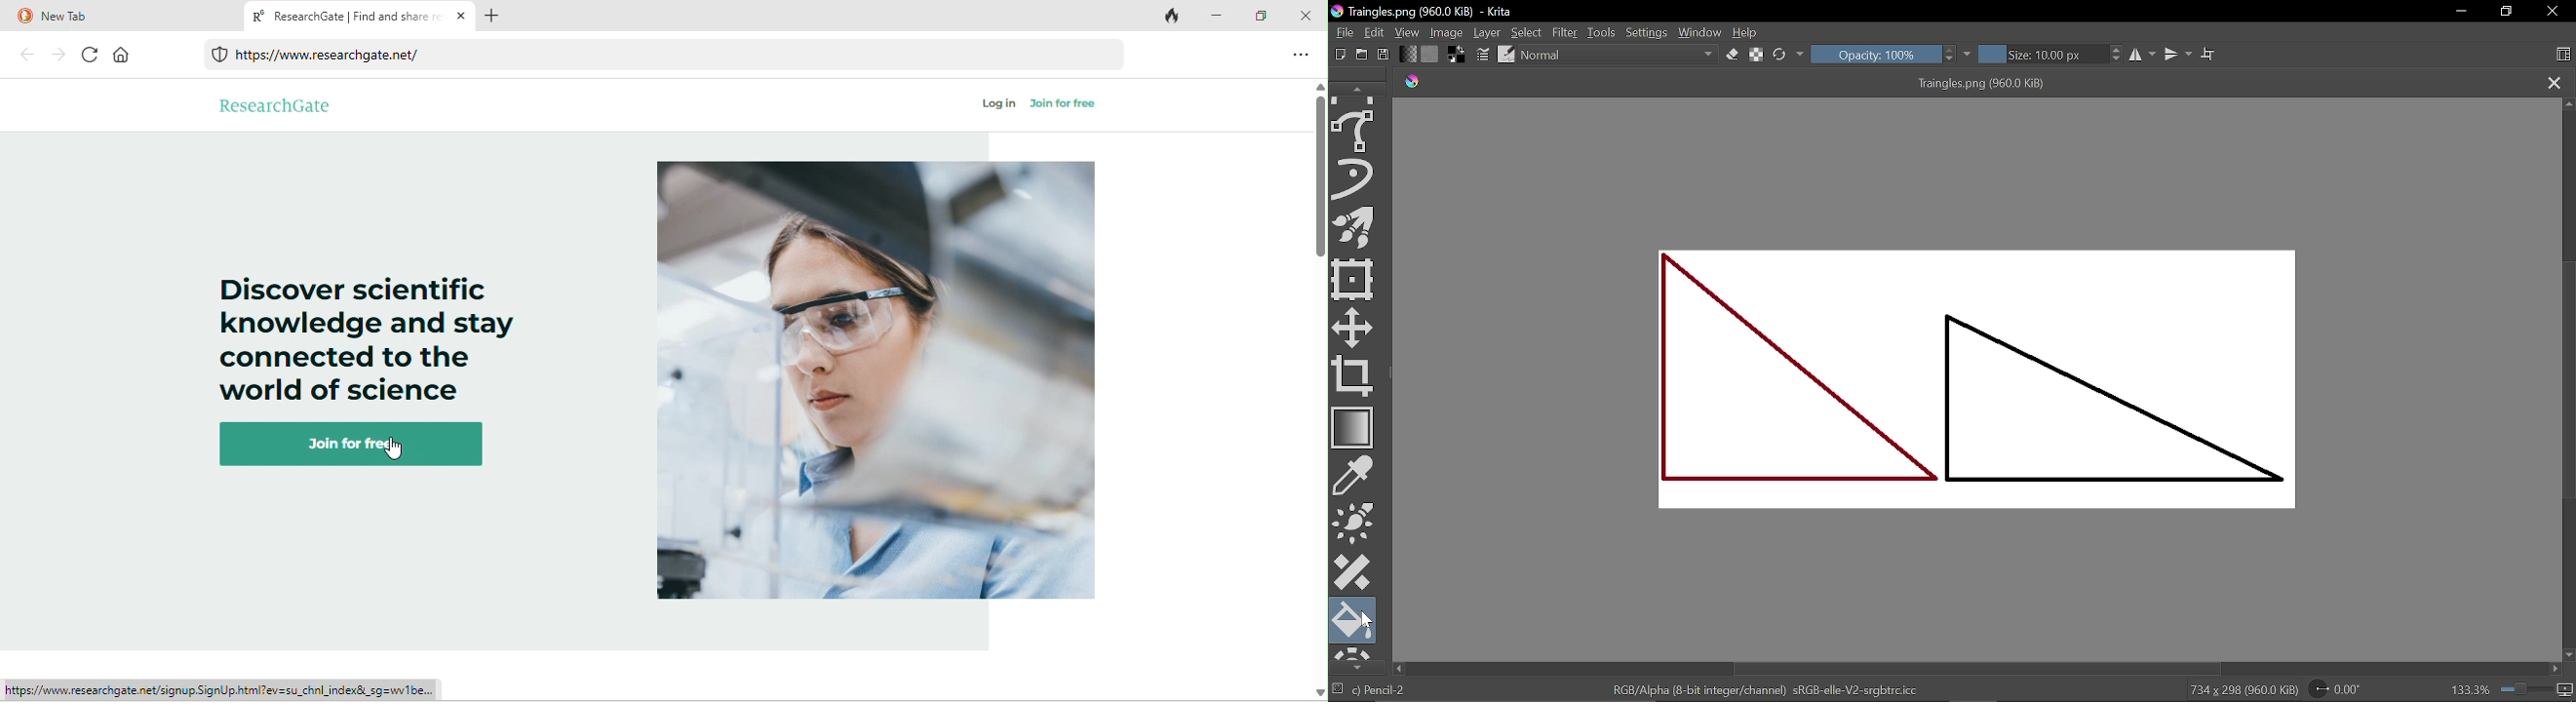  Describe the element at coordinates (1458, 56) in the screenshot. I see `Foreground and background color` at that location.